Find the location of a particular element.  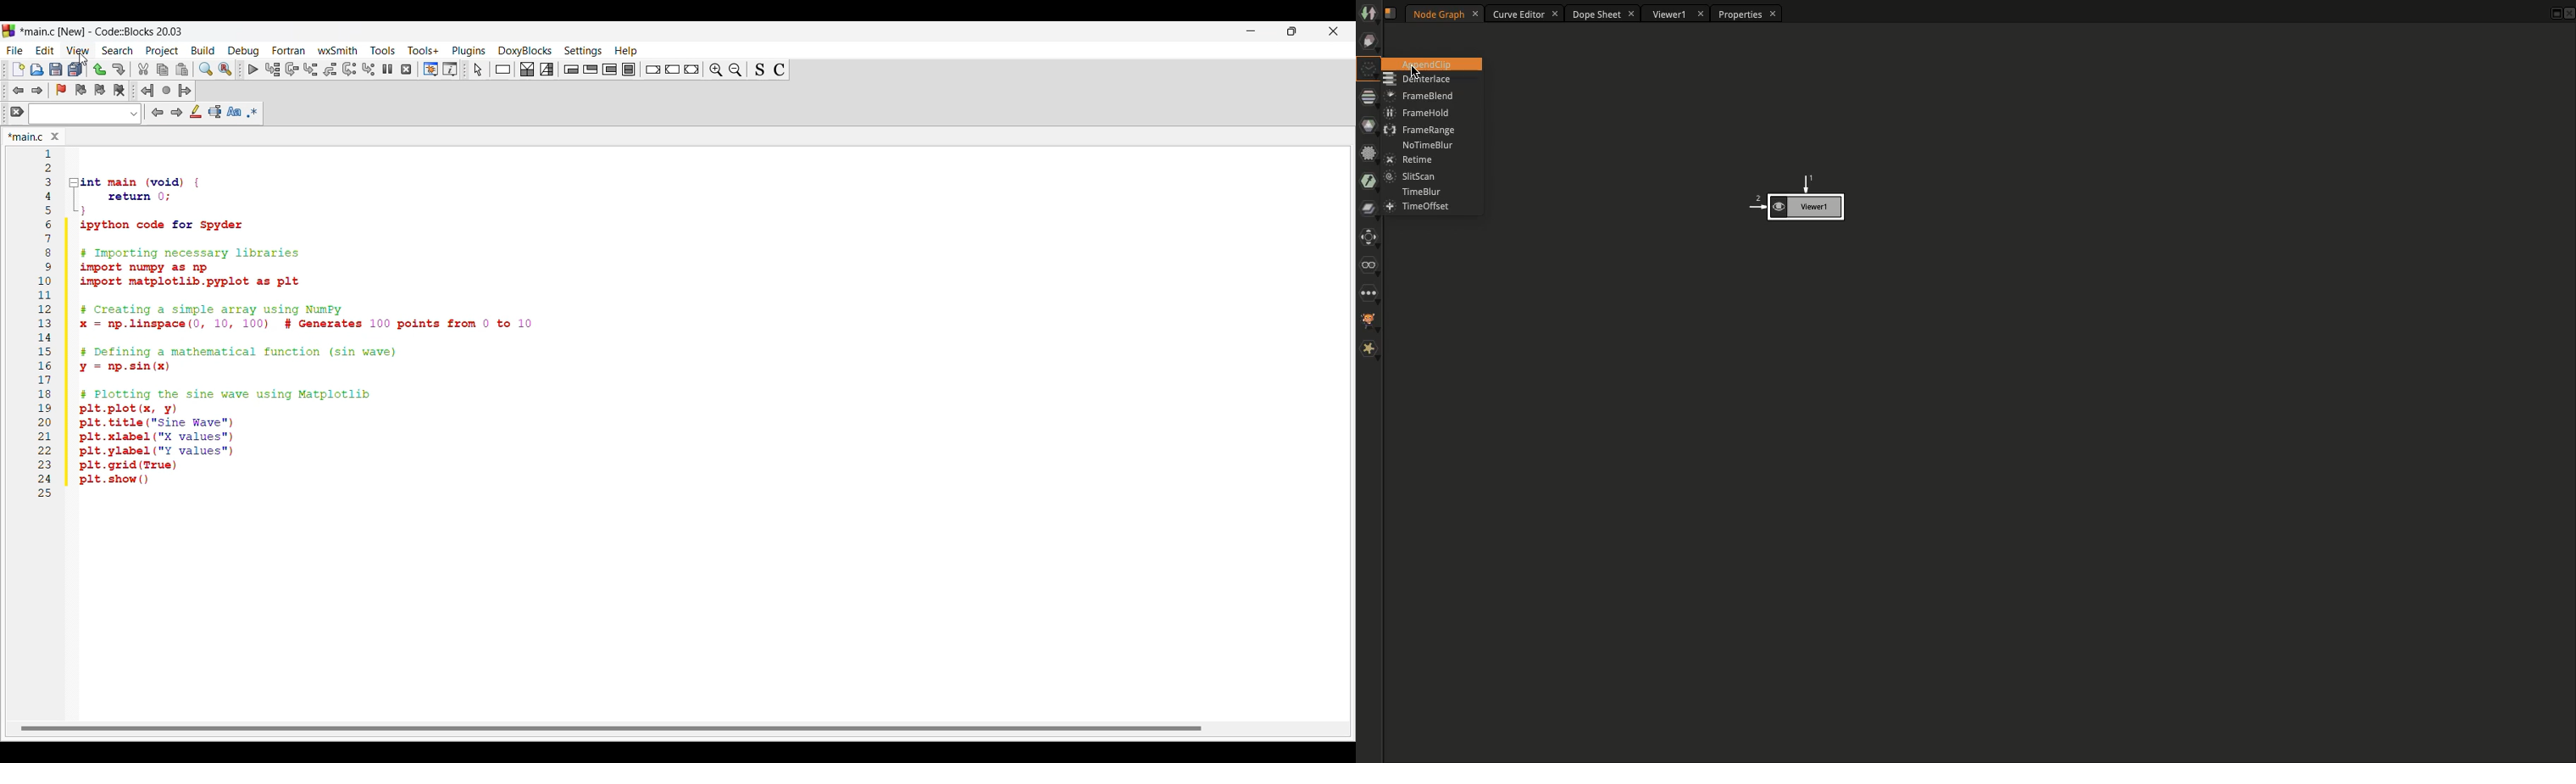

Step into instruction is located at coordinates (369, 69).